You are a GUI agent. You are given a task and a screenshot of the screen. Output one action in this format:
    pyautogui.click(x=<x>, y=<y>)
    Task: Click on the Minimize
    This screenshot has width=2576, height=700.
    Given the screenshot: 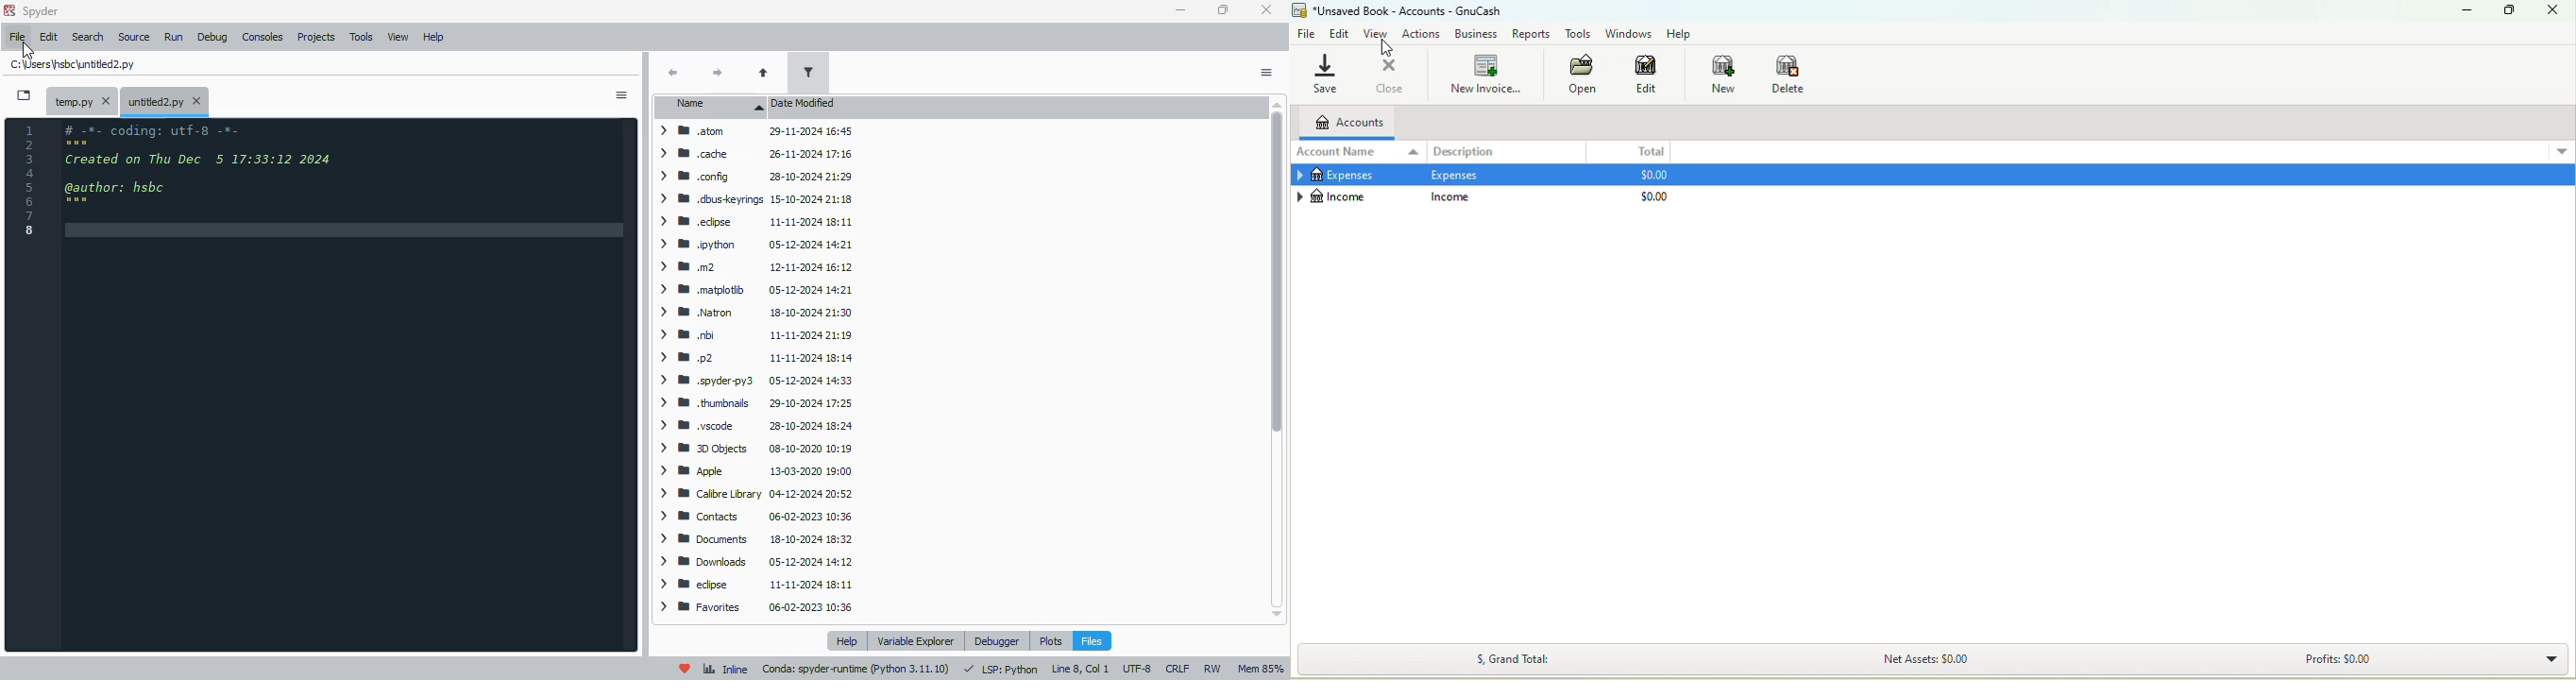 What is the action you would take?
    pyautogui.click(x=2465, y=12)
    